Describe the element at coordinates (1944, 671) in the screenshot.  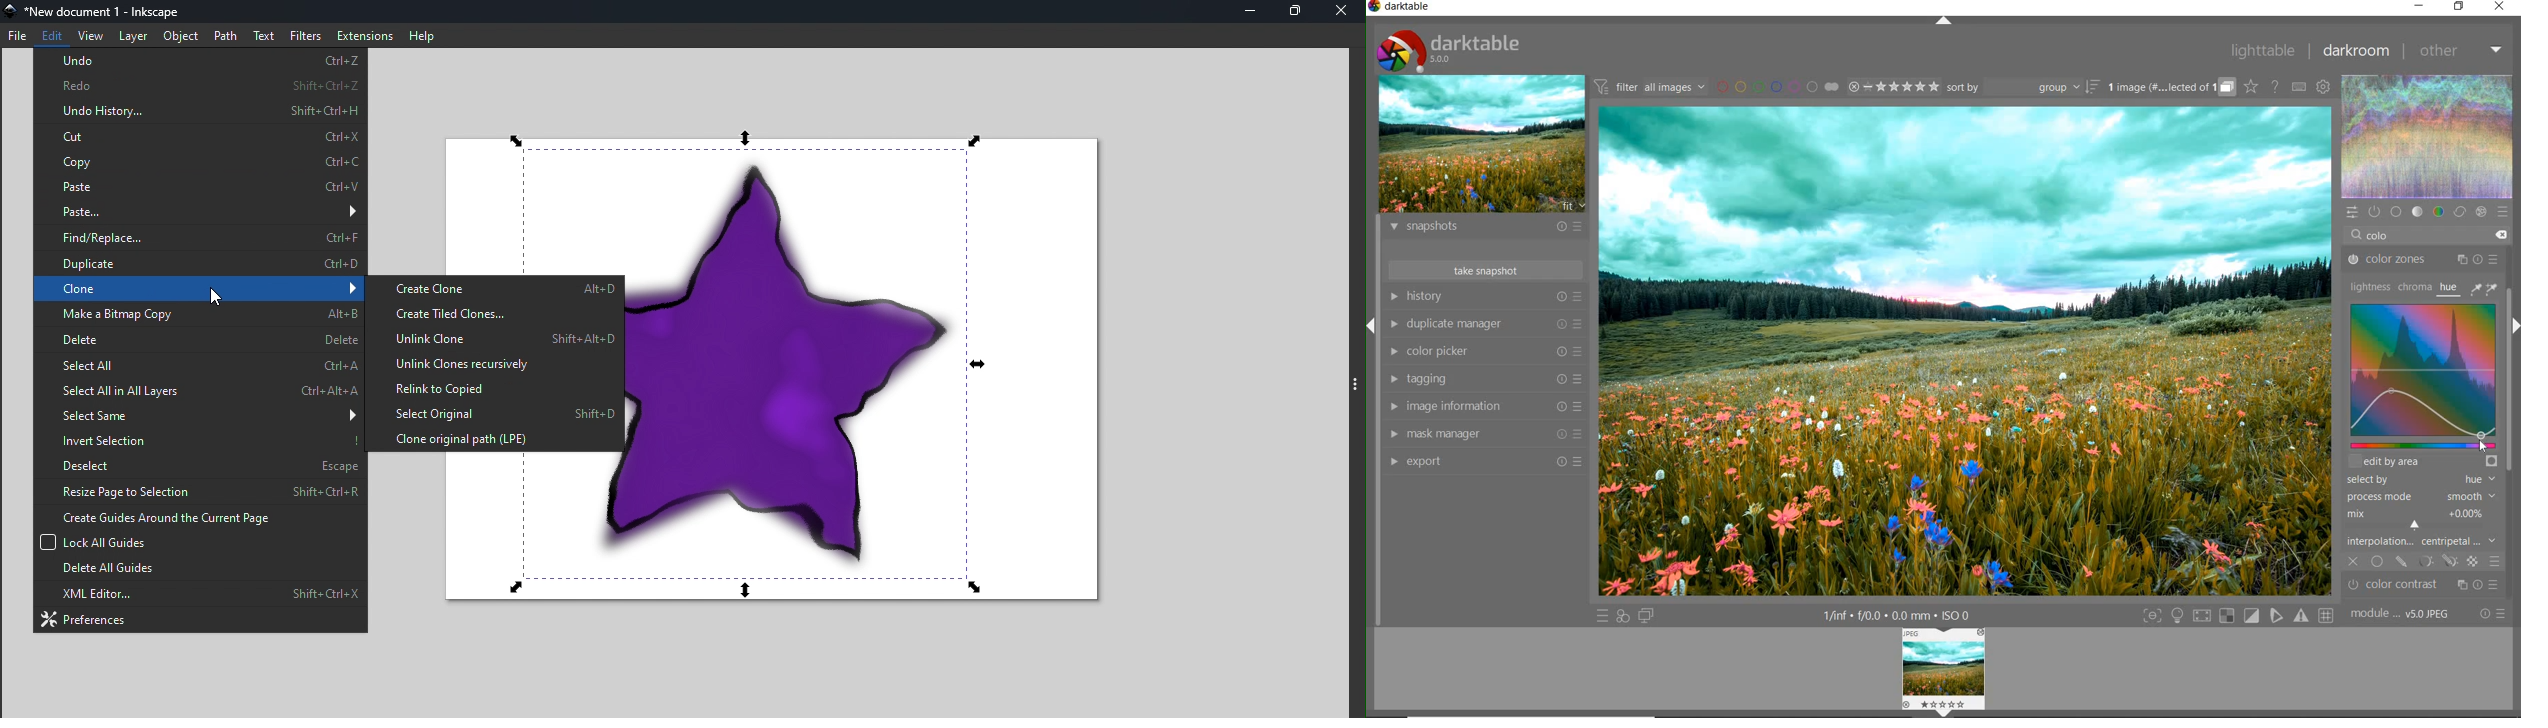
I see `Image preview` at that location.